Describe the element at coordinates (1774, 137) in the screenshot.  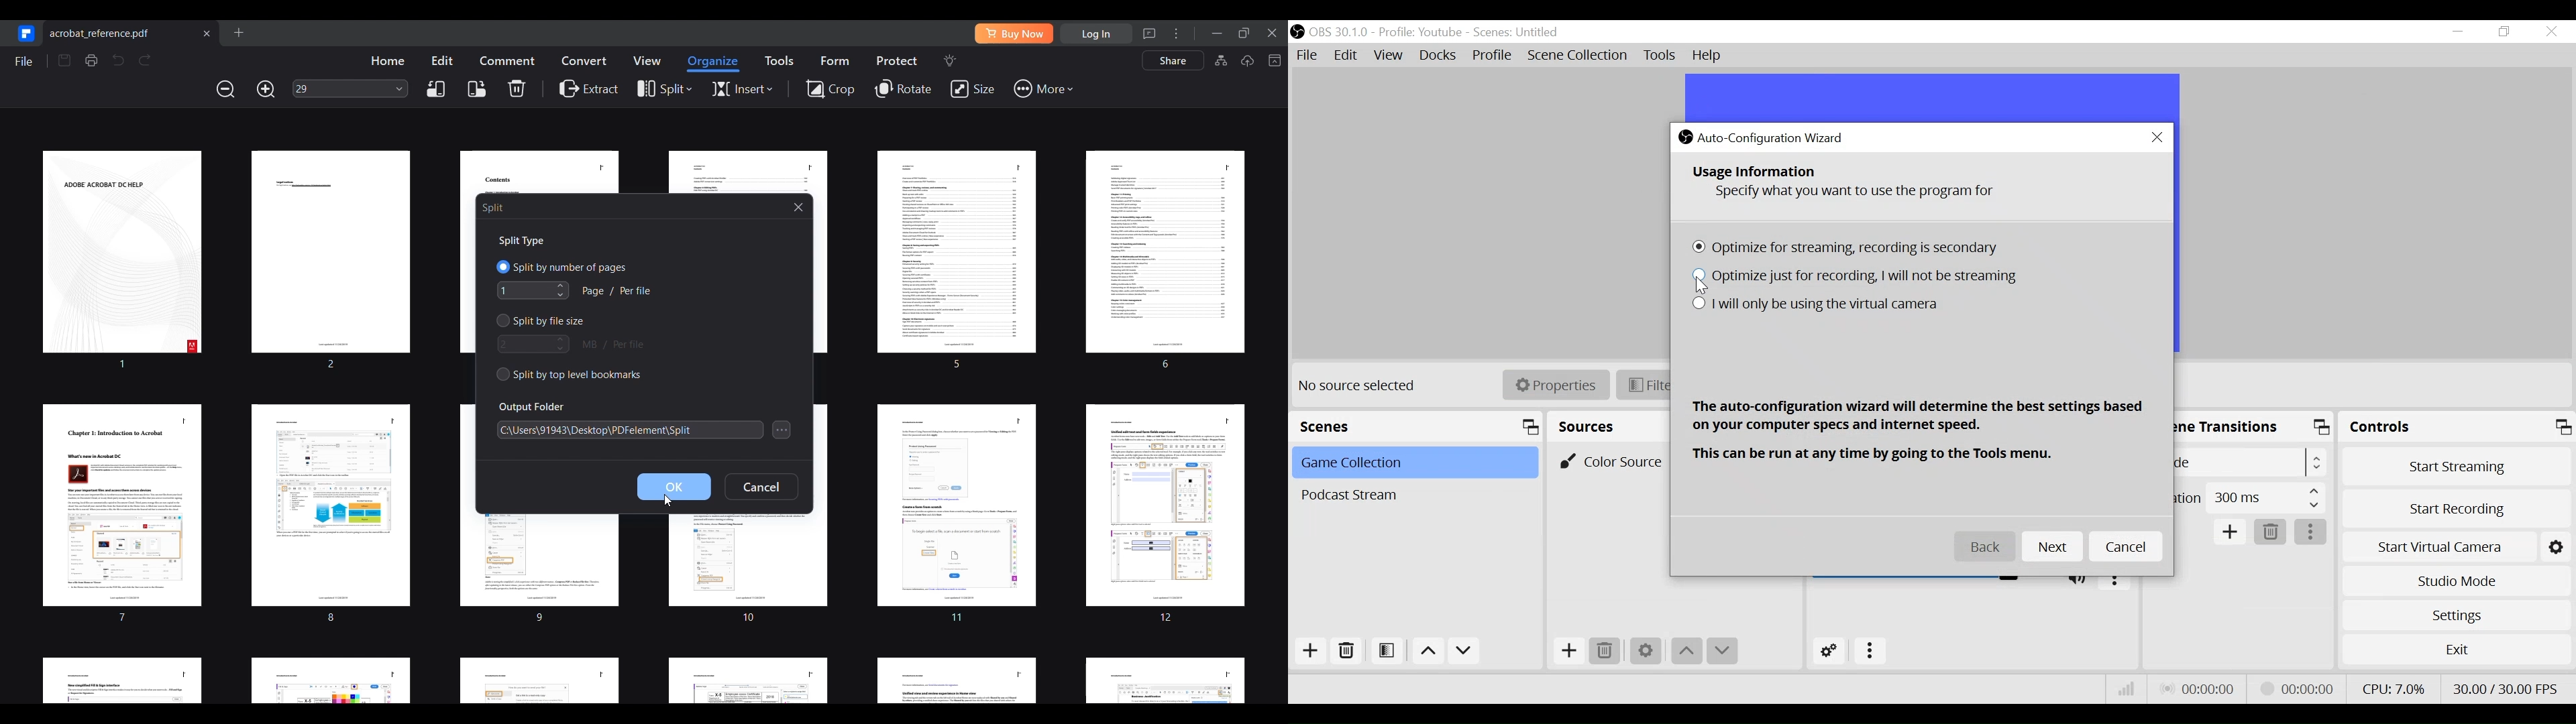
I see `Auto-Configuration Wizard` at that location.